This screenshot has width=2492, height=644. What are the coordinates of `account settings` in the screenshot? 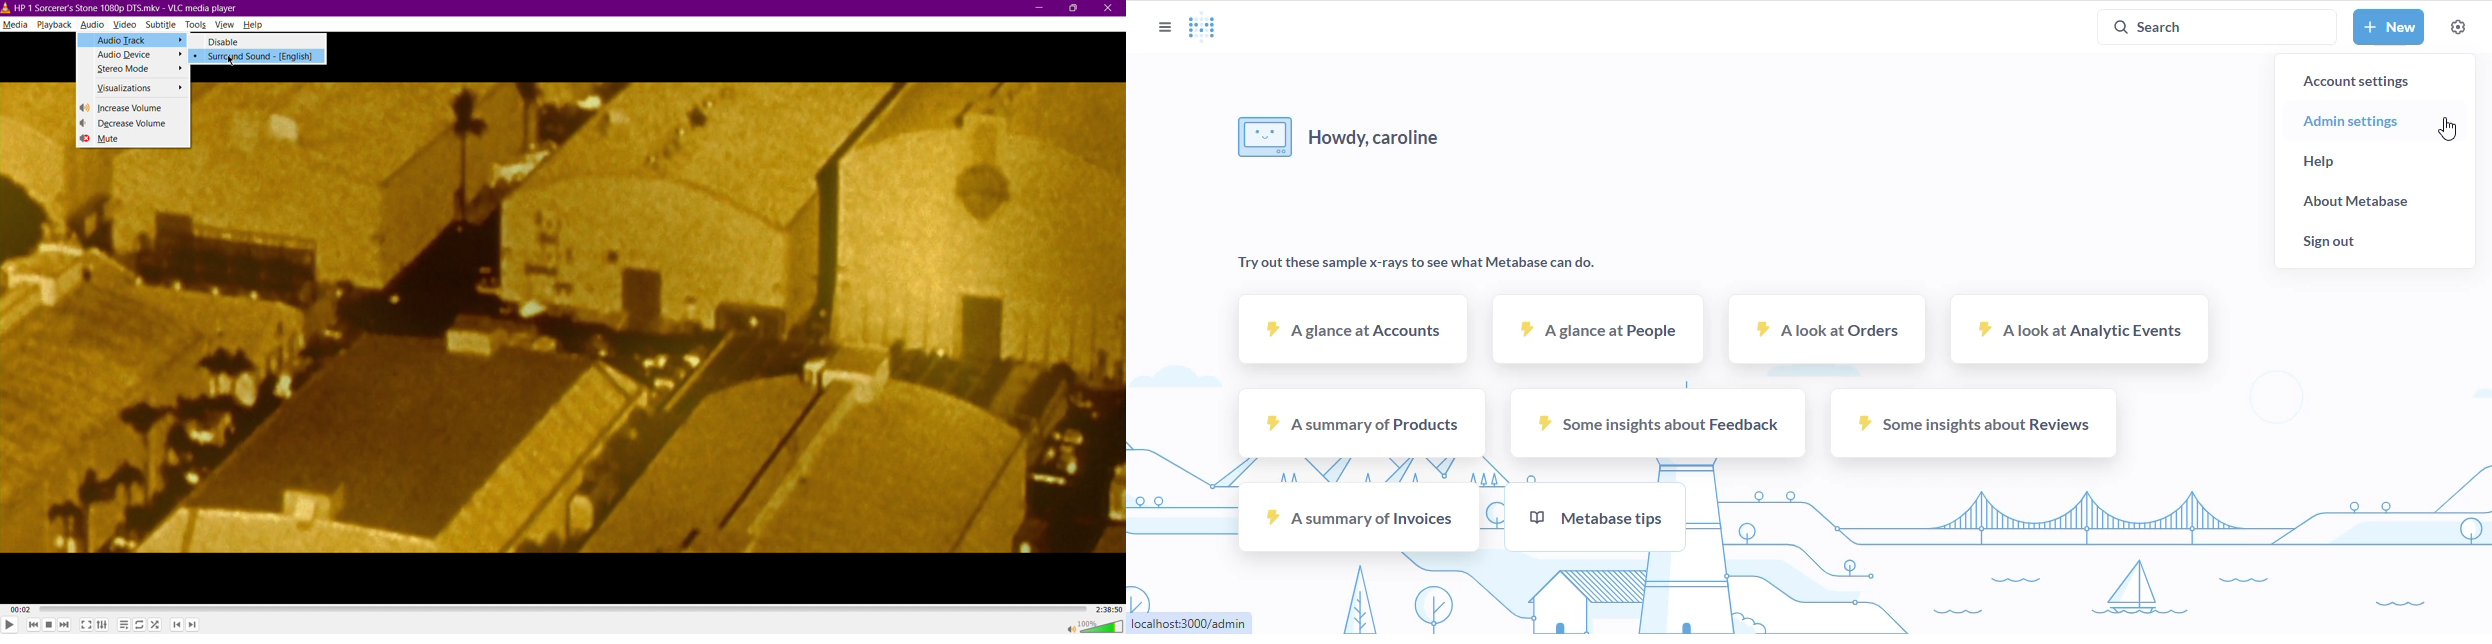 It's located at (2355, 82).